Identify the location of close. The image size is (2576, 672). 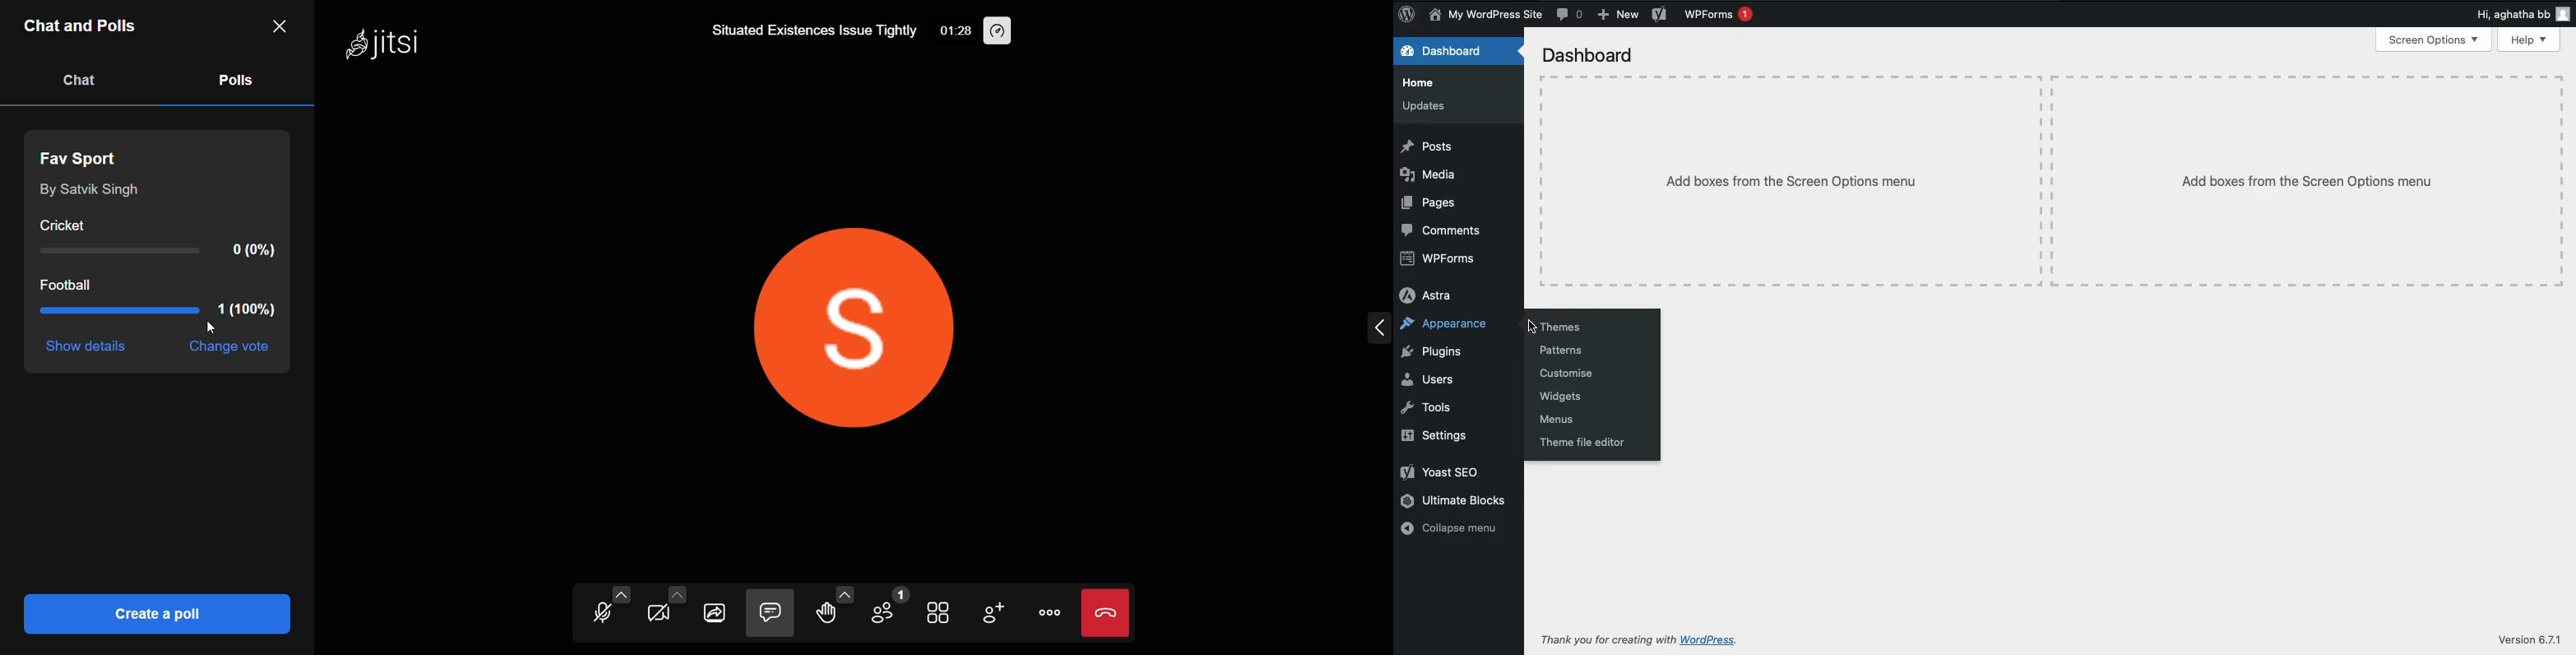
(279, 27).